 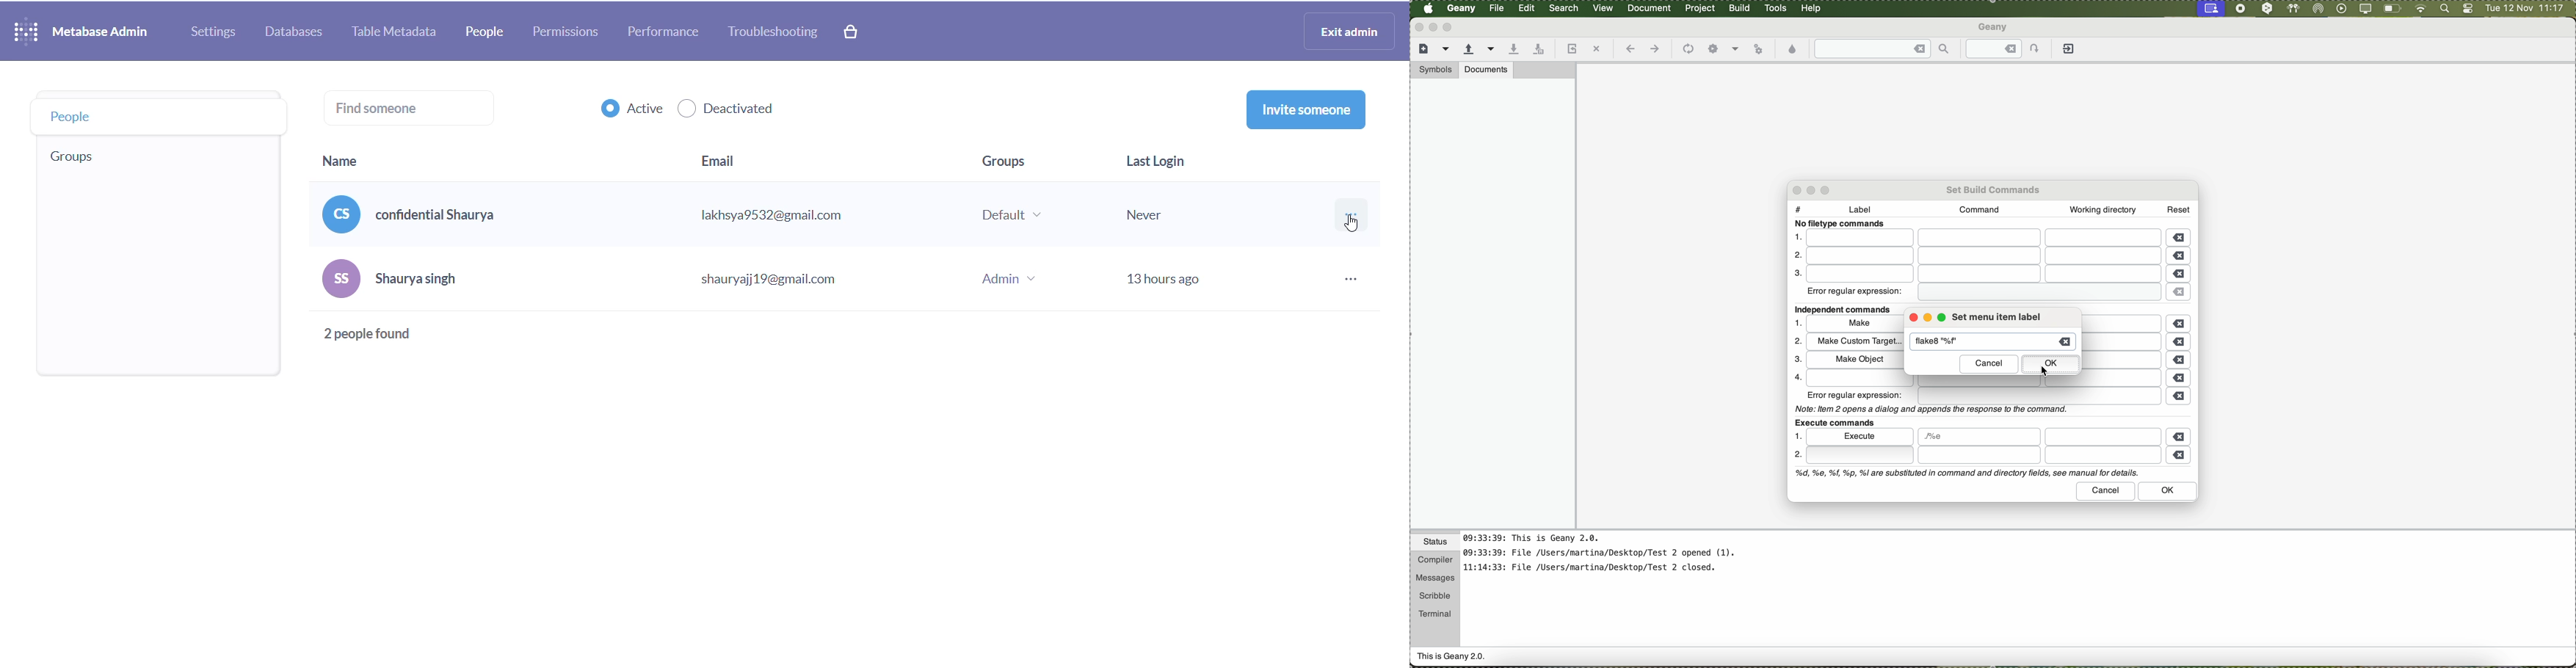 I want to click on status, so click(x=1435, y=543).